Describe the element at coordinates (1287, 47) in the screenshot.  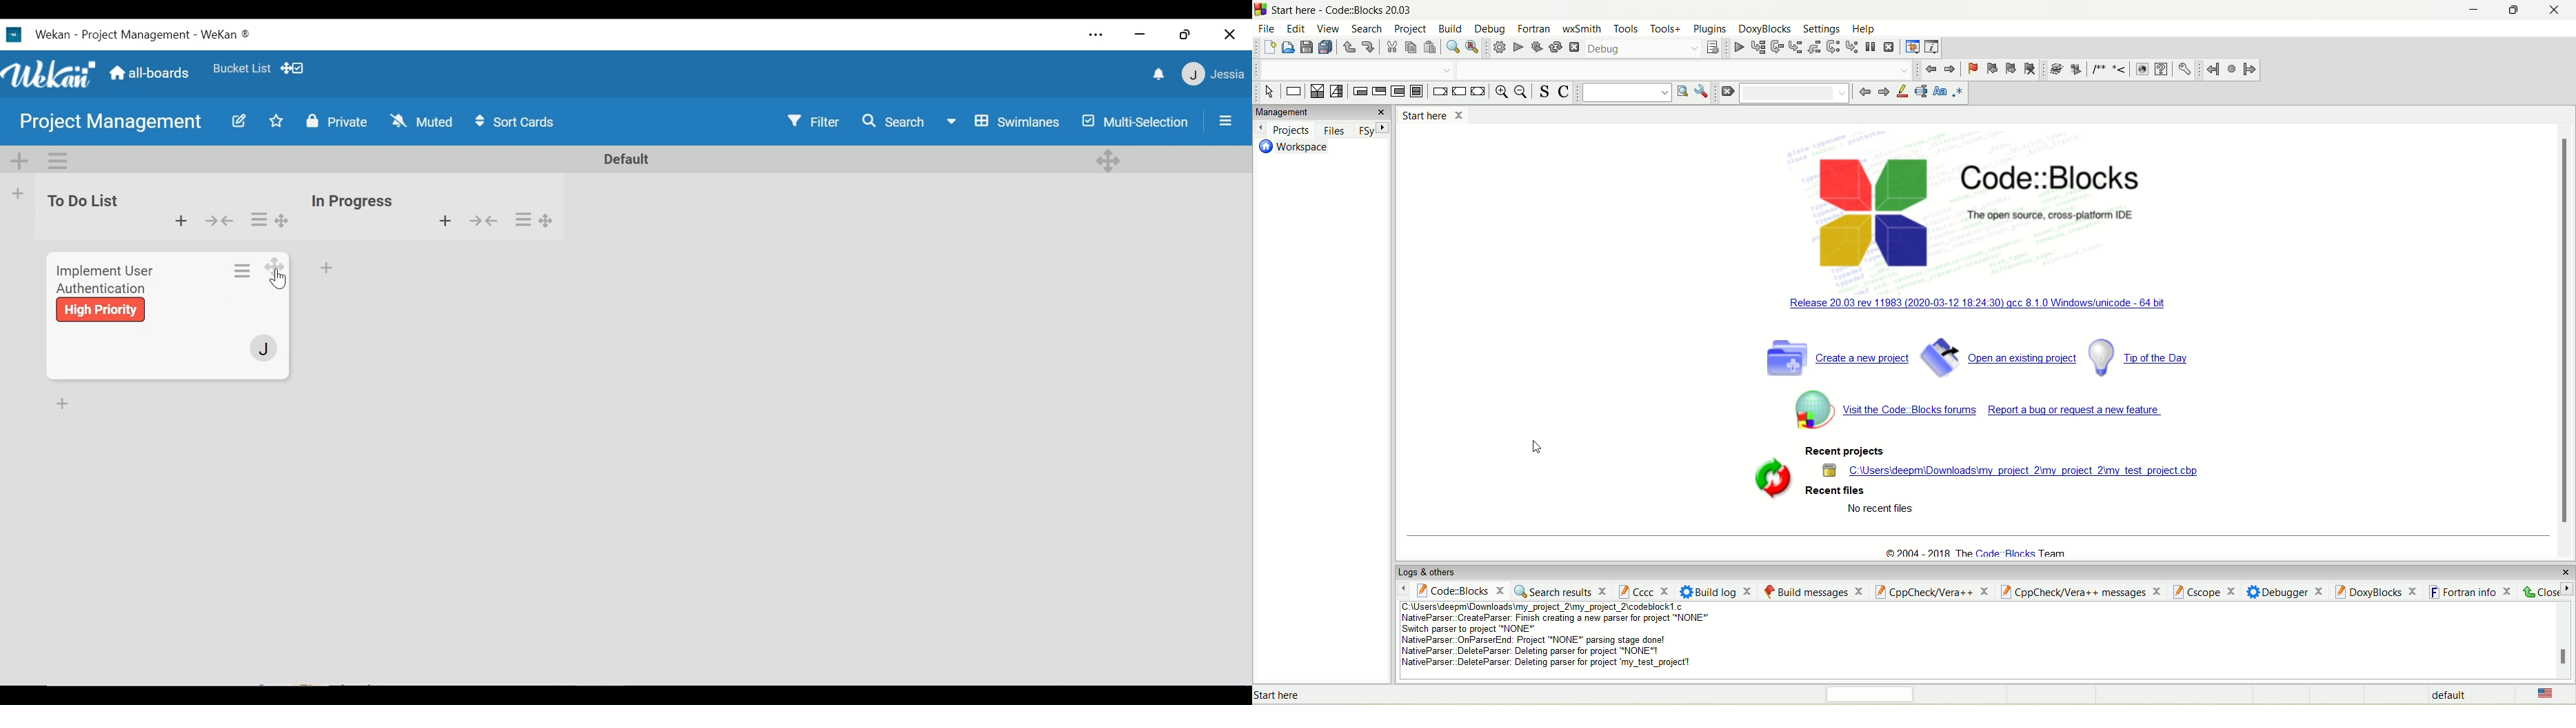
I see `open` at that location.